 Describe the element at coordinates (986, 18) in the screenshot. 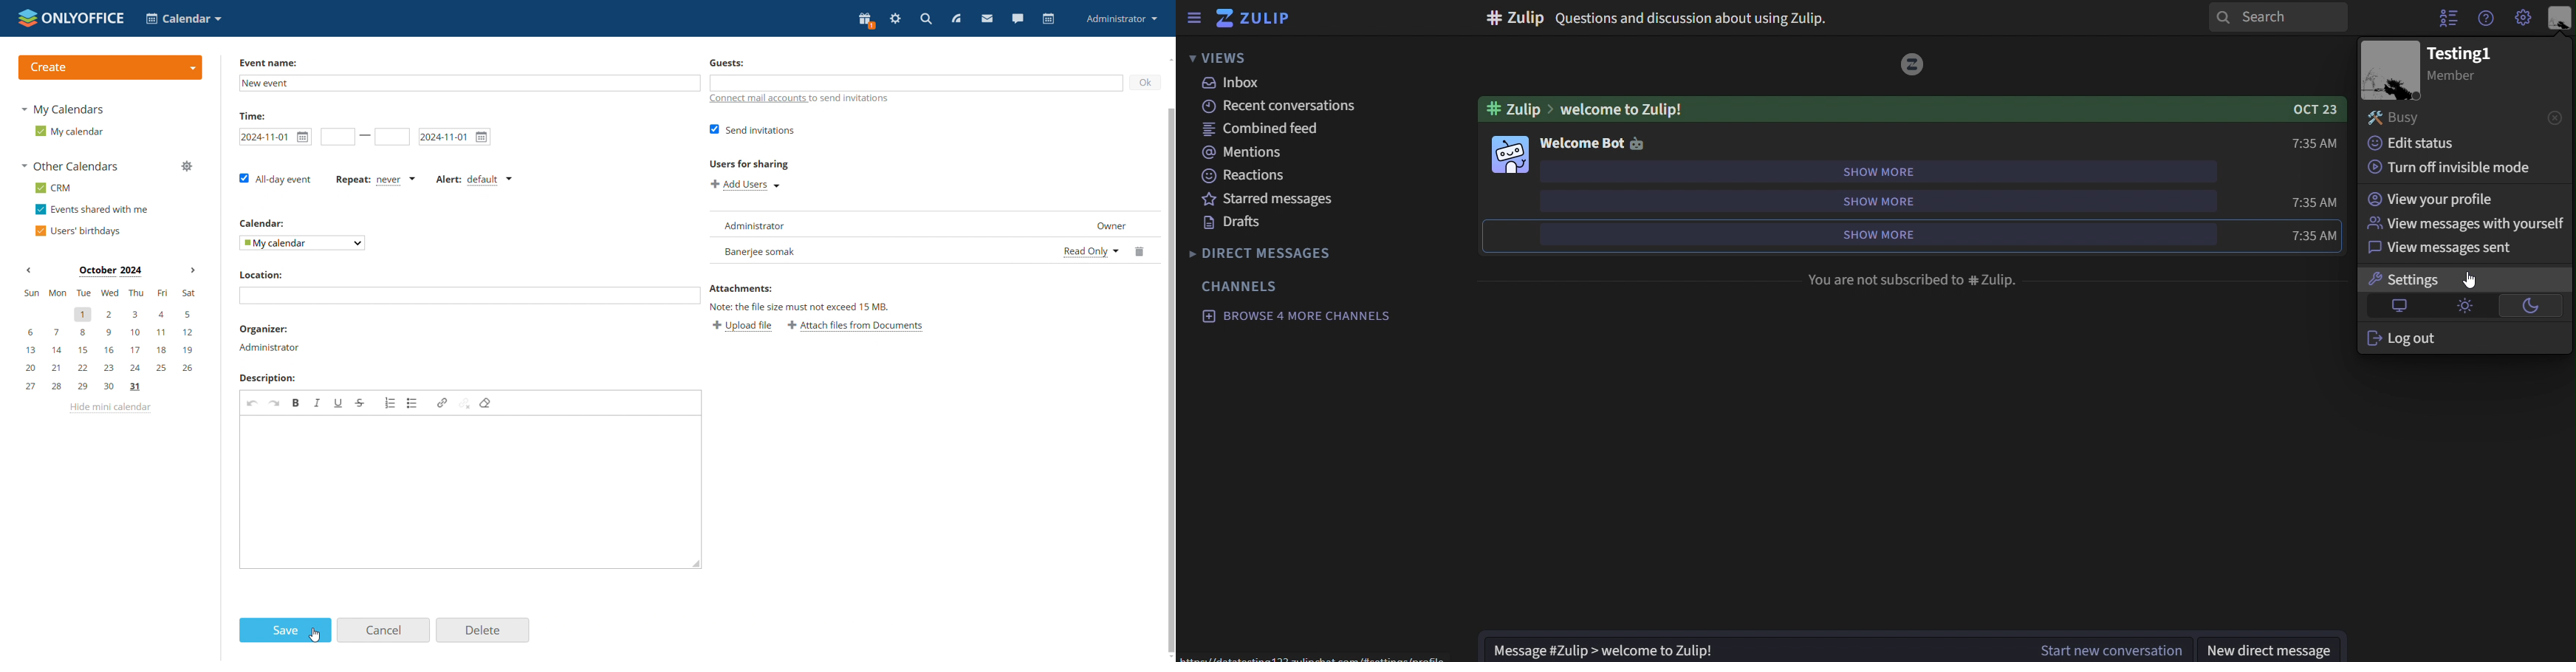

I see `mail` at that location.